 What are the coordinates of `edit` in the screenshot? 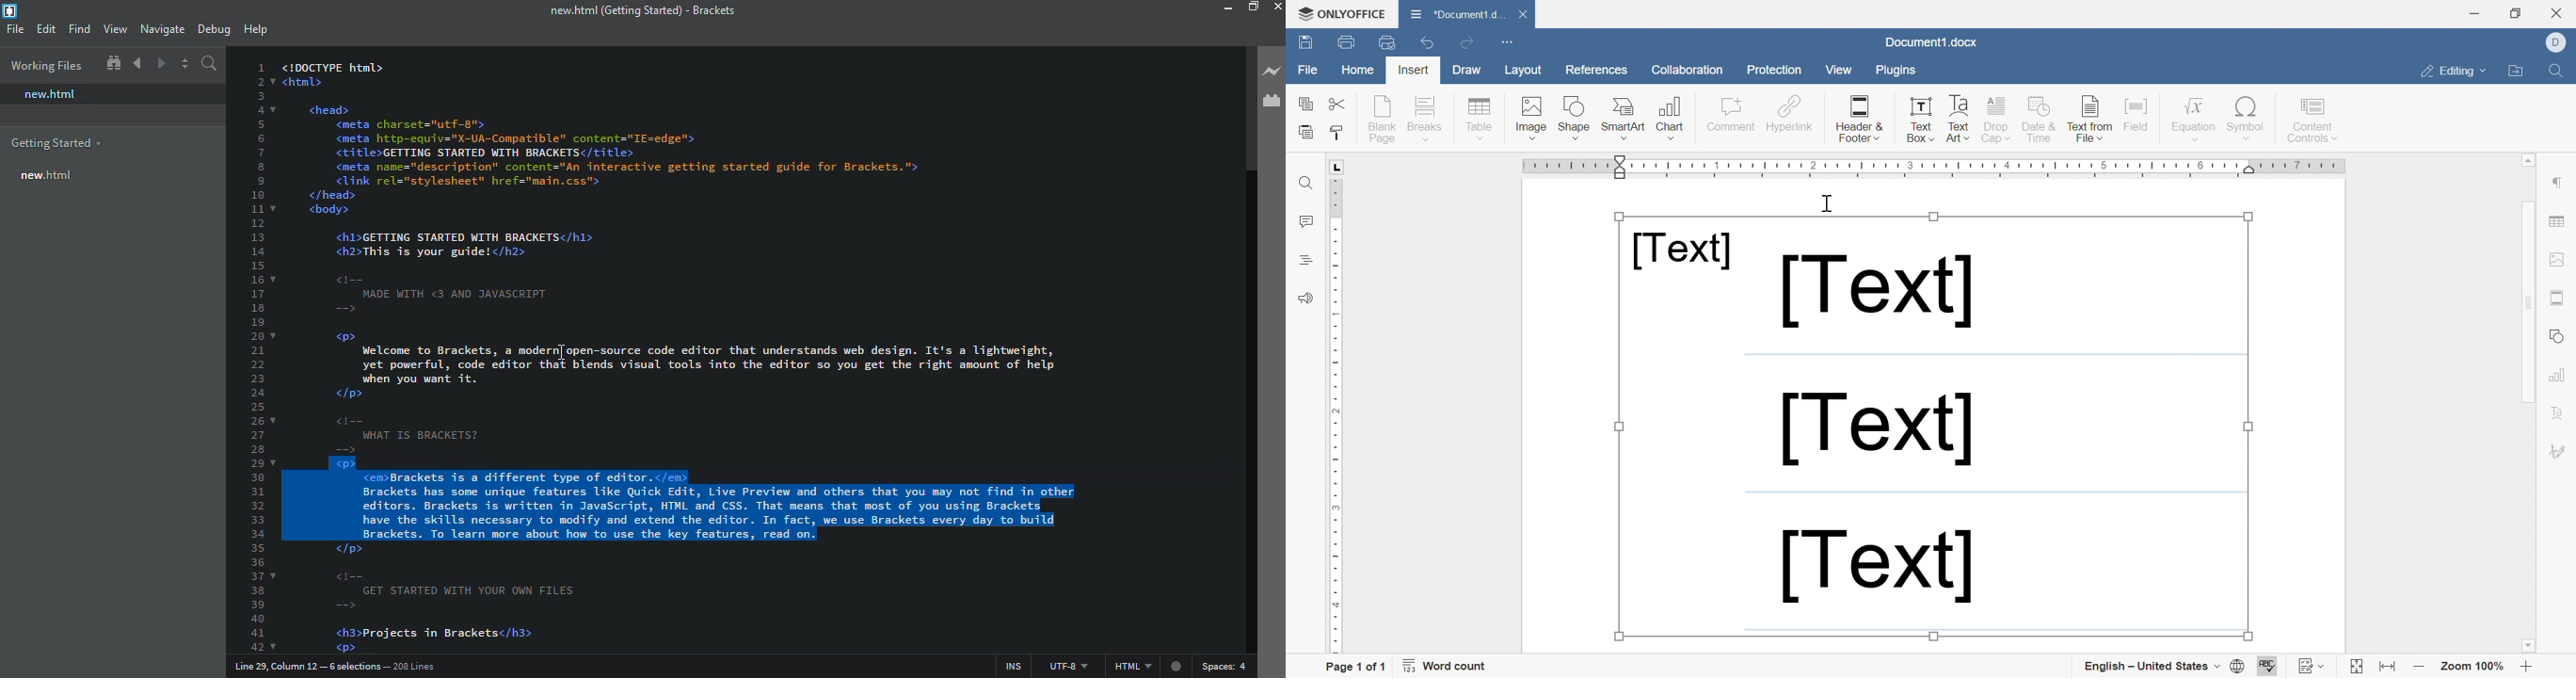 It's located at (45, 26).